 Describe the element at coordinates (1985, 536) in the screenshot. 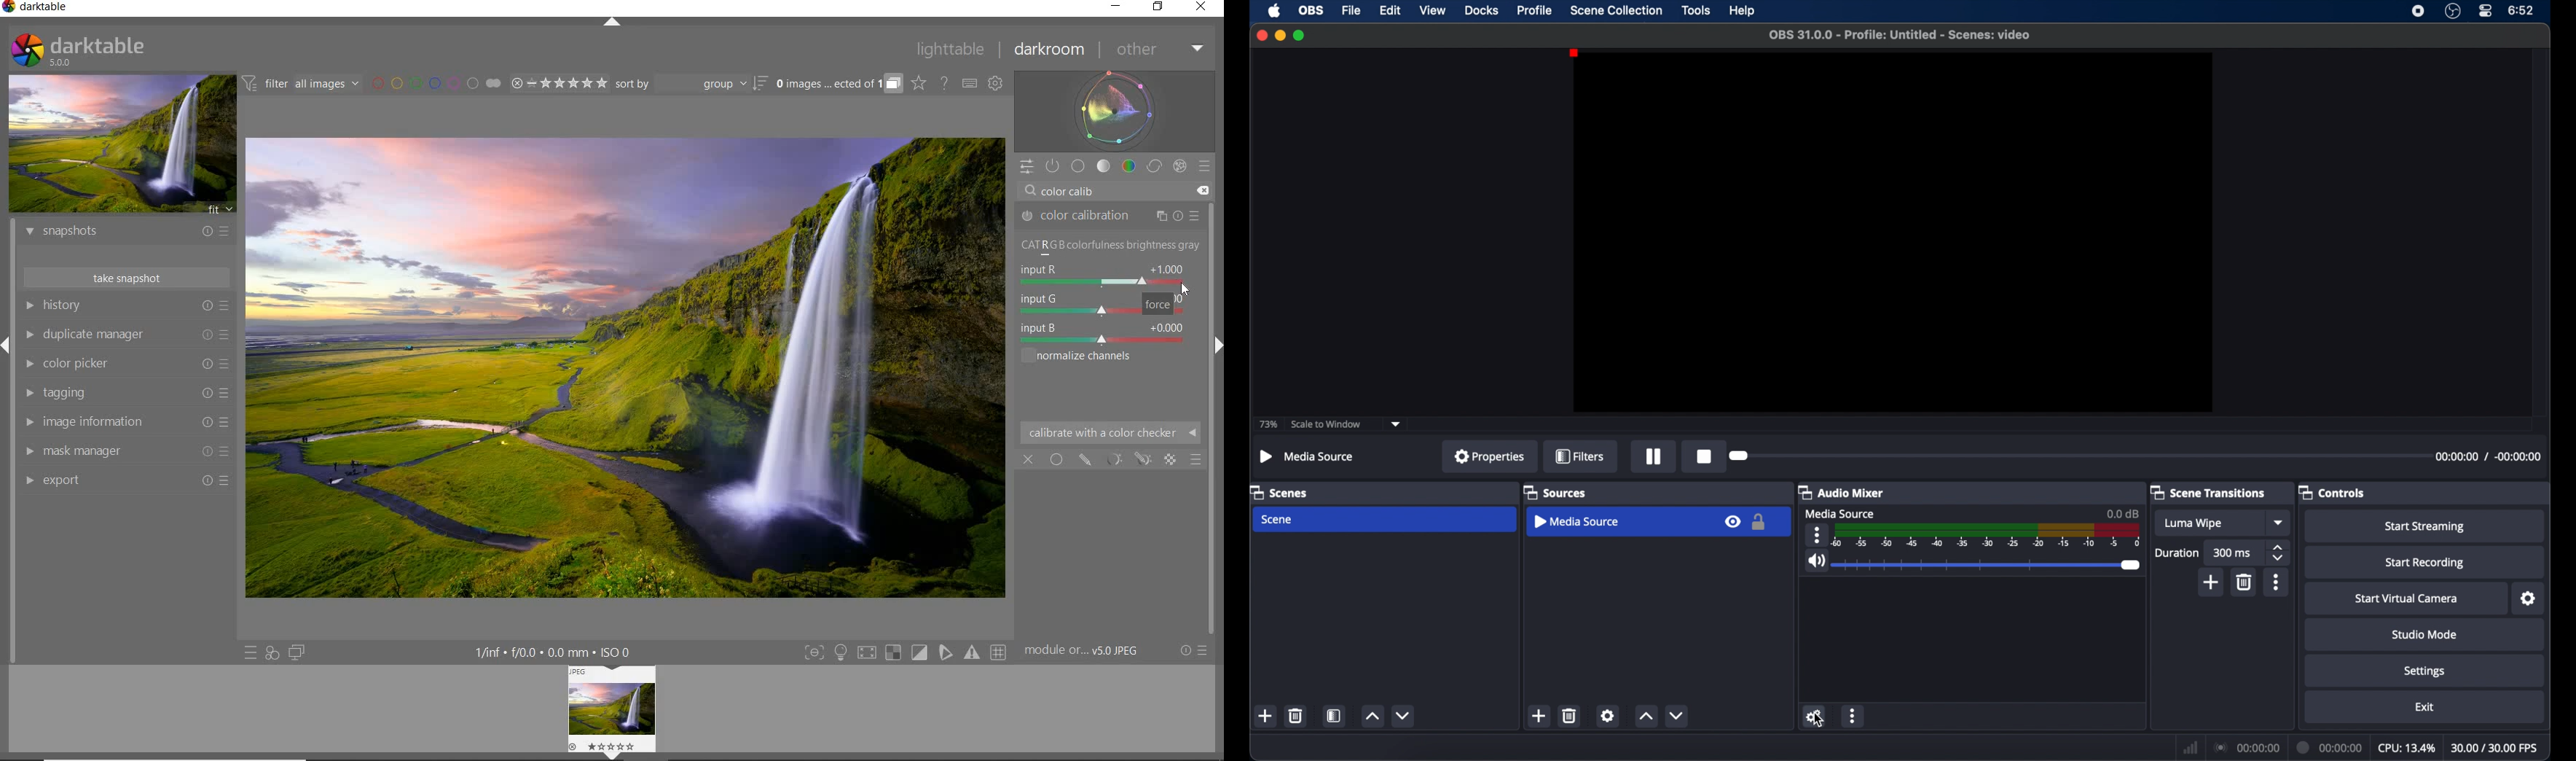

I see `timeline` at that location.